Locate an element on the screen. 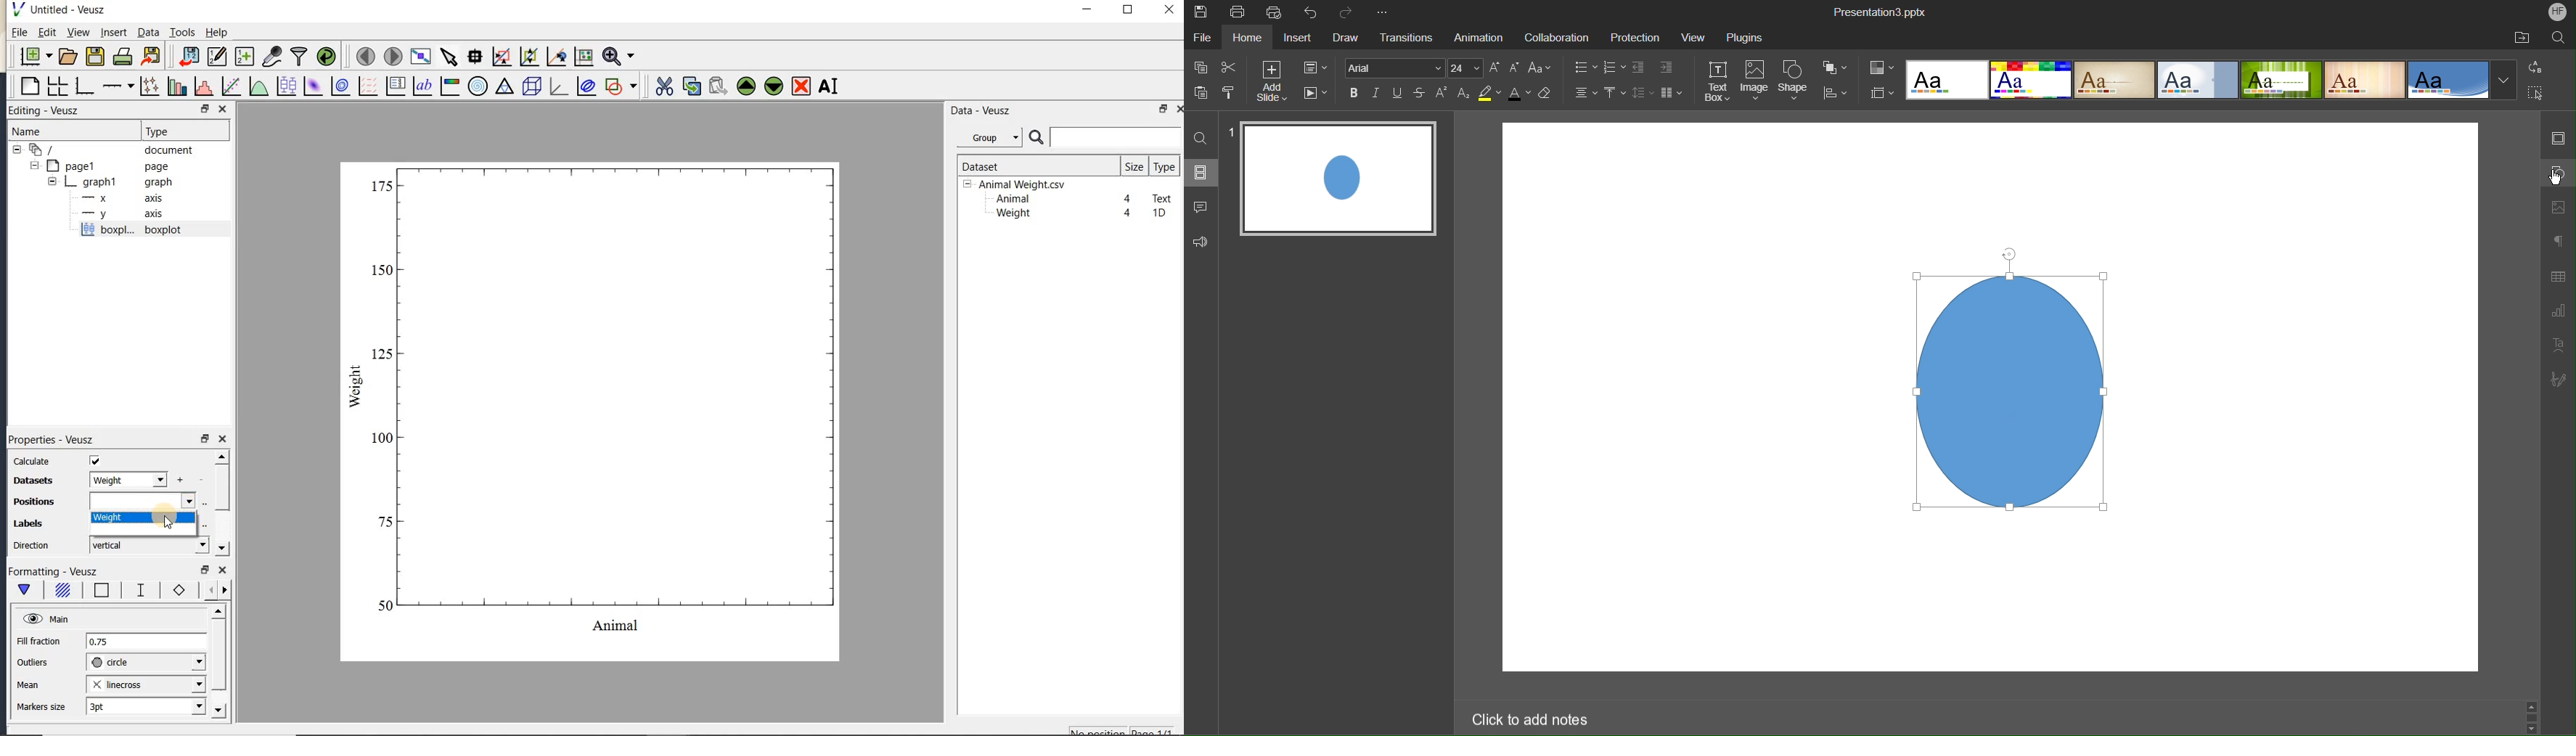 This screenshot has height=756, width=2576. Type is located at coordinates (182, 130).